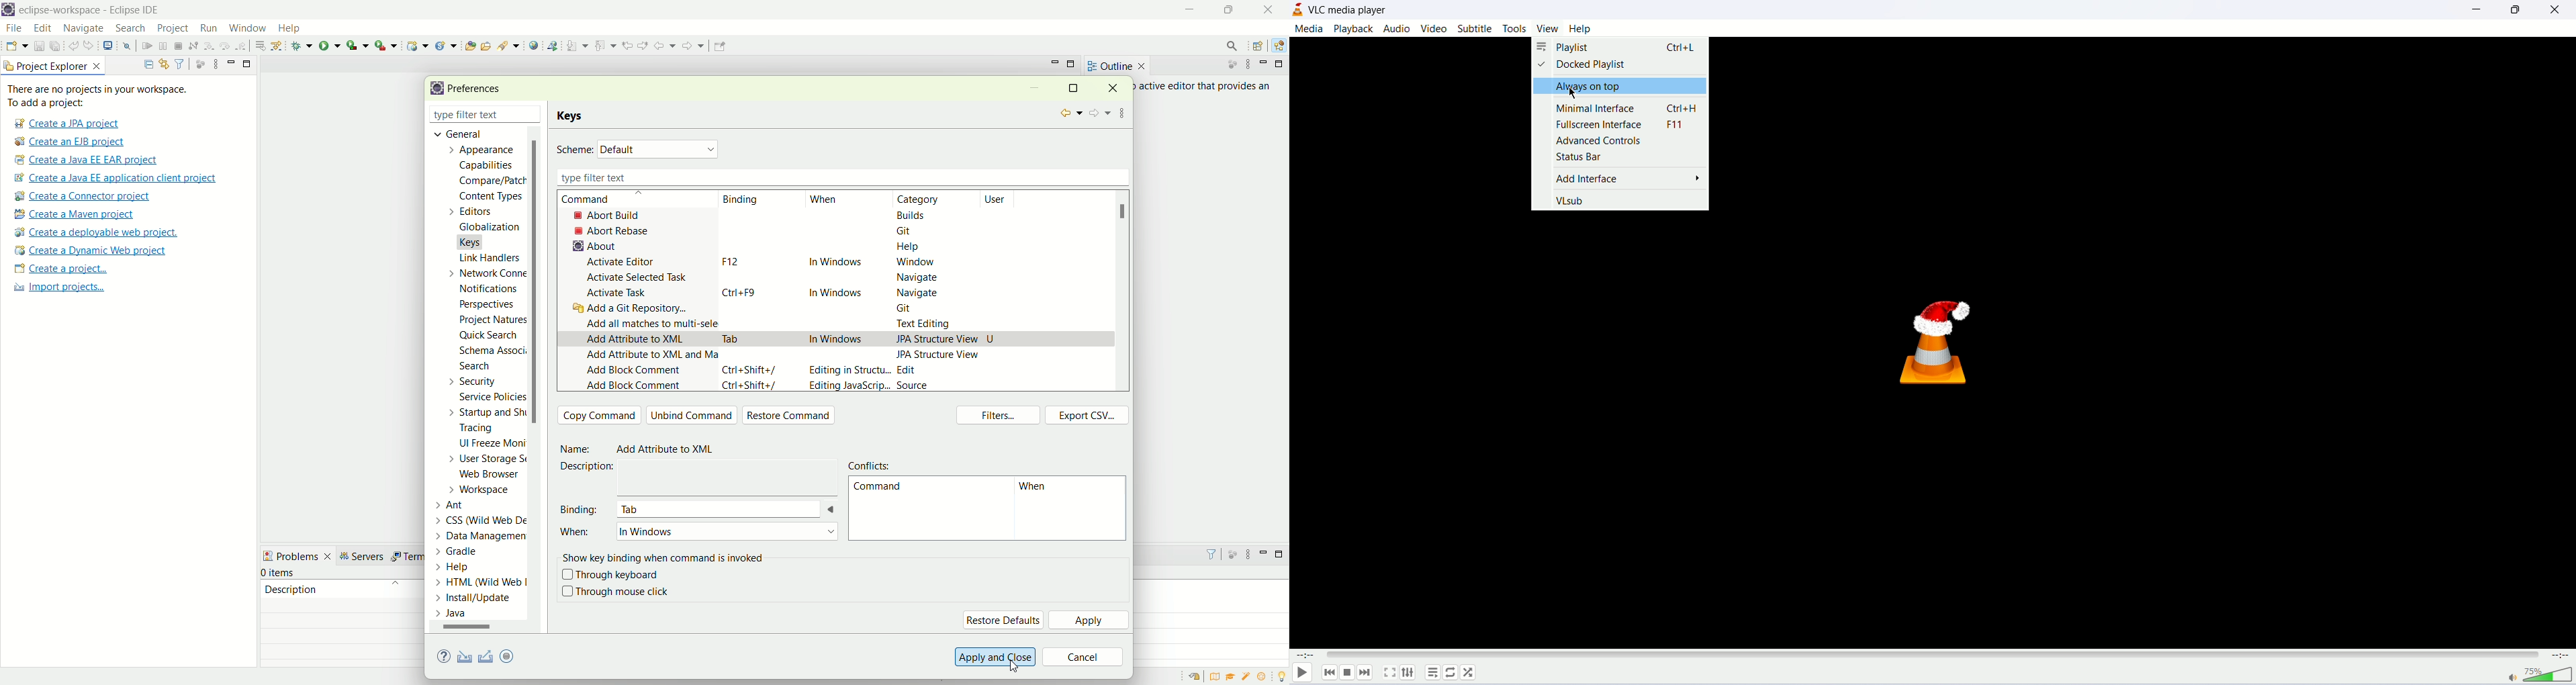  What do you see at coordinates (1391, 673) in the screenshot?
I see `fullscreen` at bounding box center [1391, 673].